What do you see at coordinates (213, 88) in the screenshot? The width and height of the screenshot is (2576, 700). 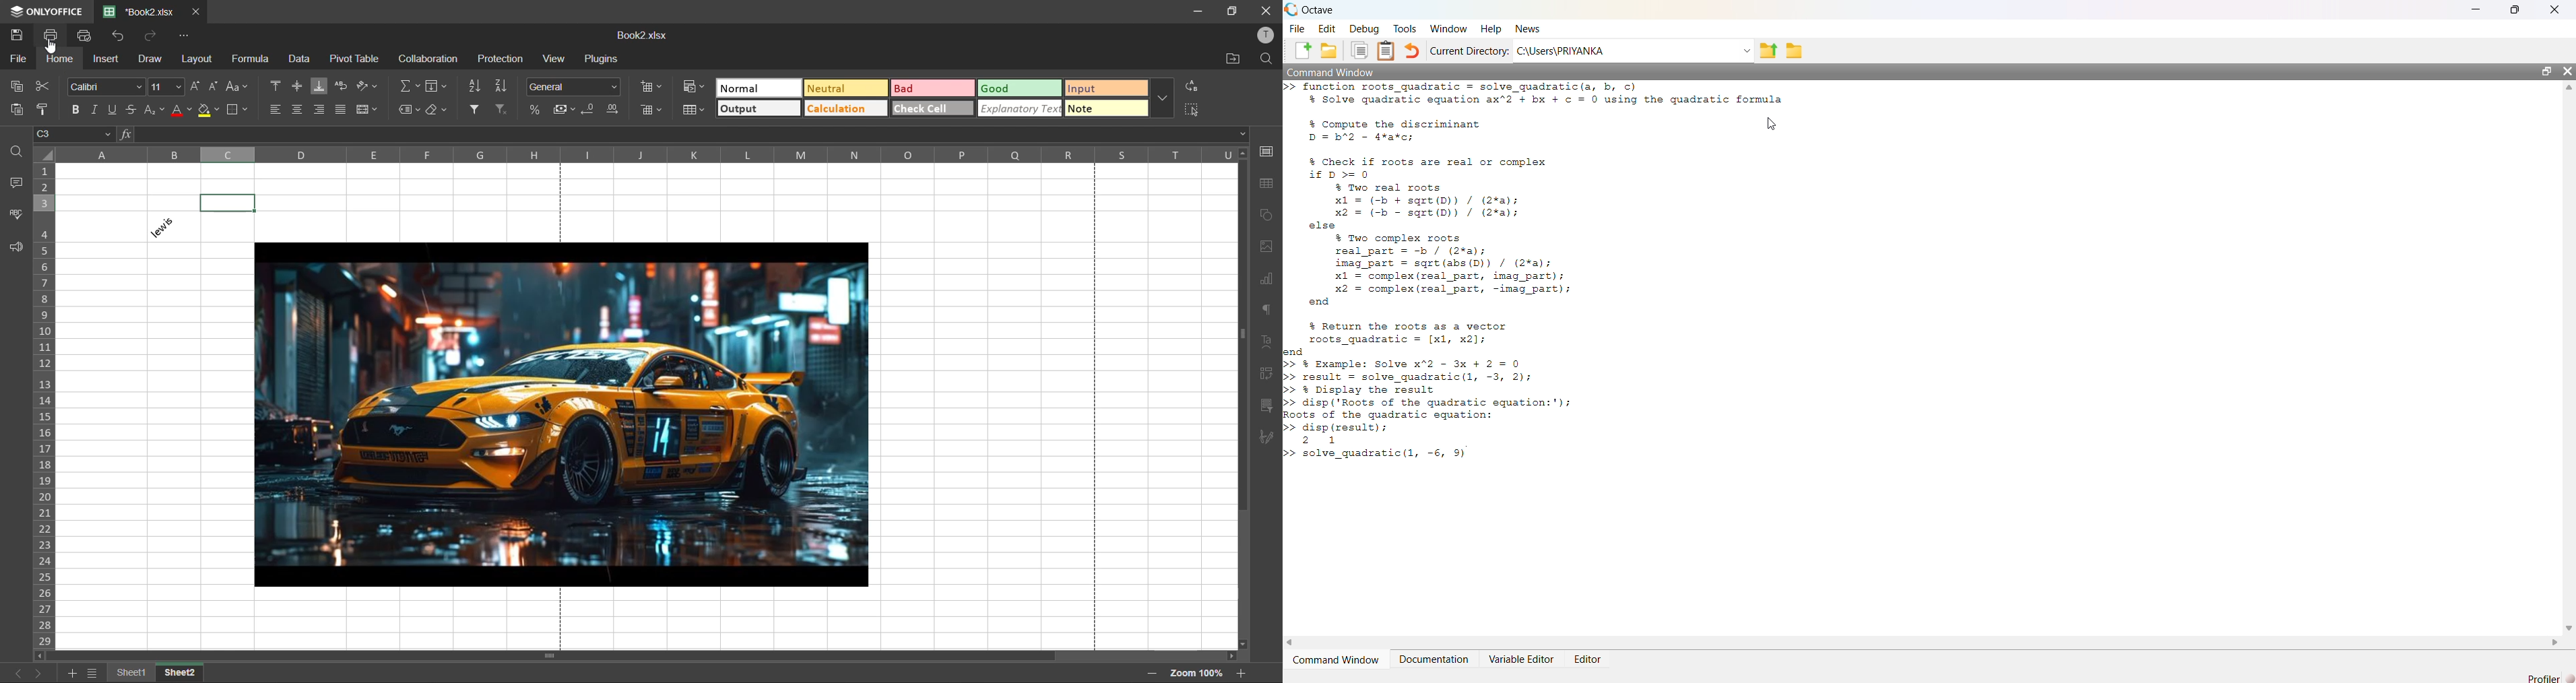 I see `decrement size` at bounding box center [213, 88].